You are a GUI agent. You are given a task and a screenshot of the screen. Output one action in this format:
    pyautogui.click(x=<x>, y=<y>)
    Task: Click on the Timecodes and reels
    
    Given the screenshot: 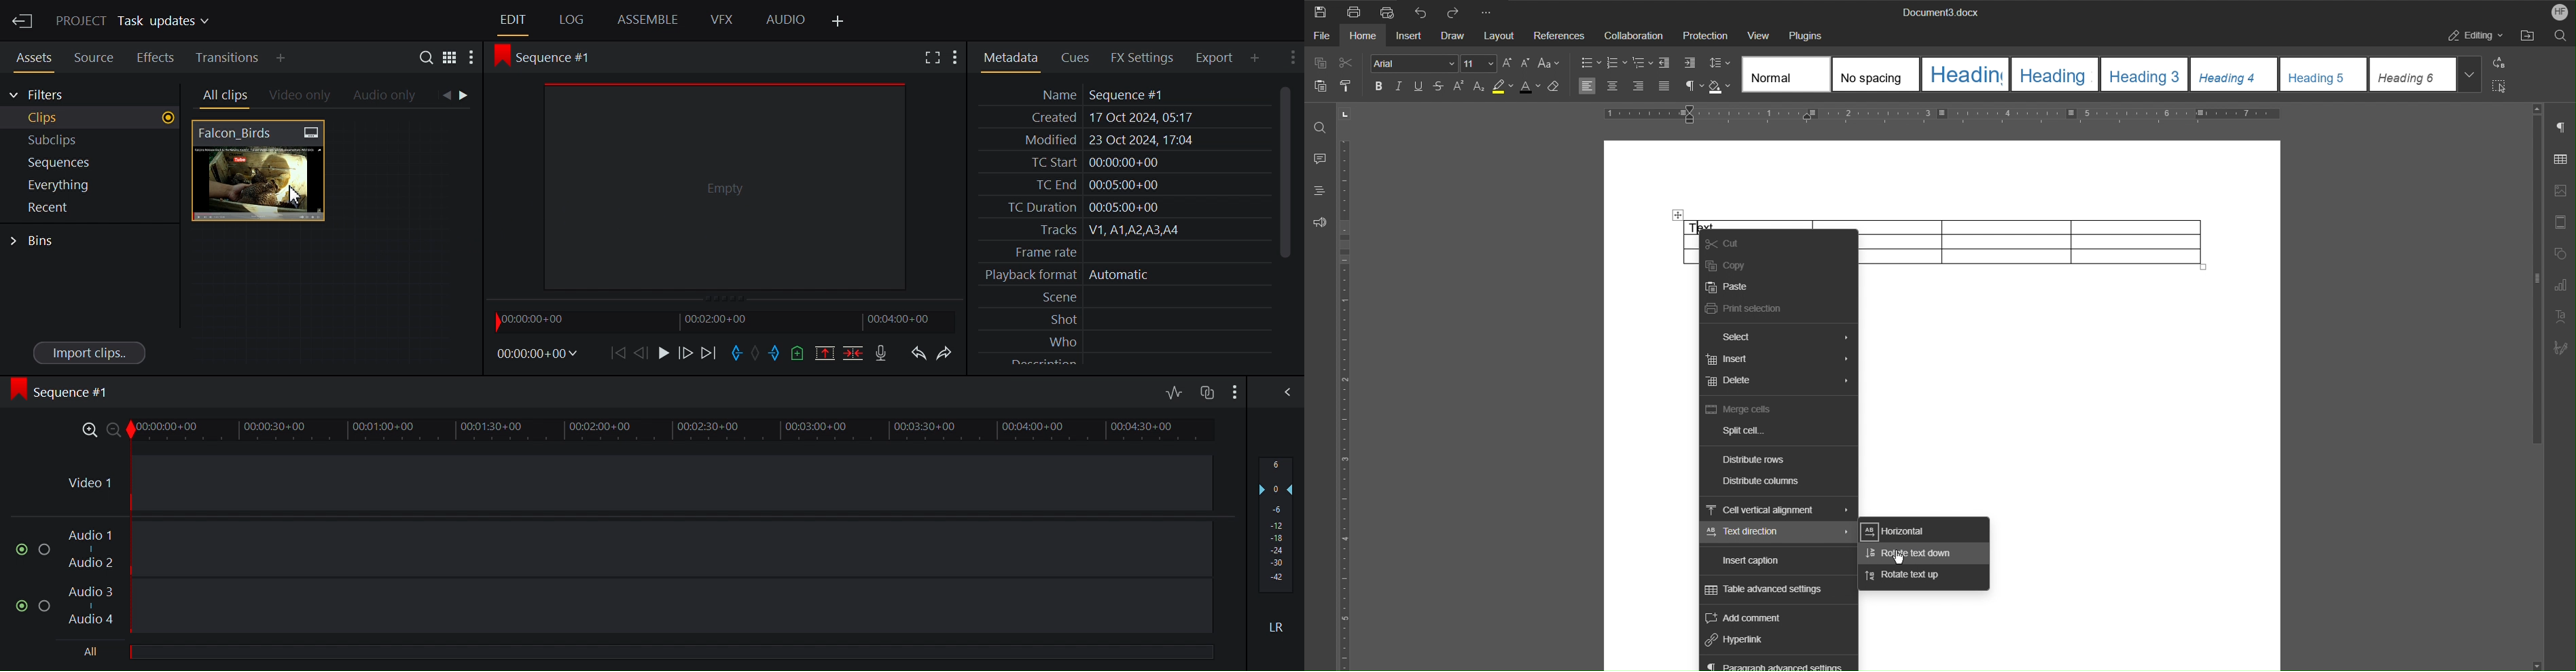 What is the action you would take?
    pyautogui.click(x=540, y=353)
    